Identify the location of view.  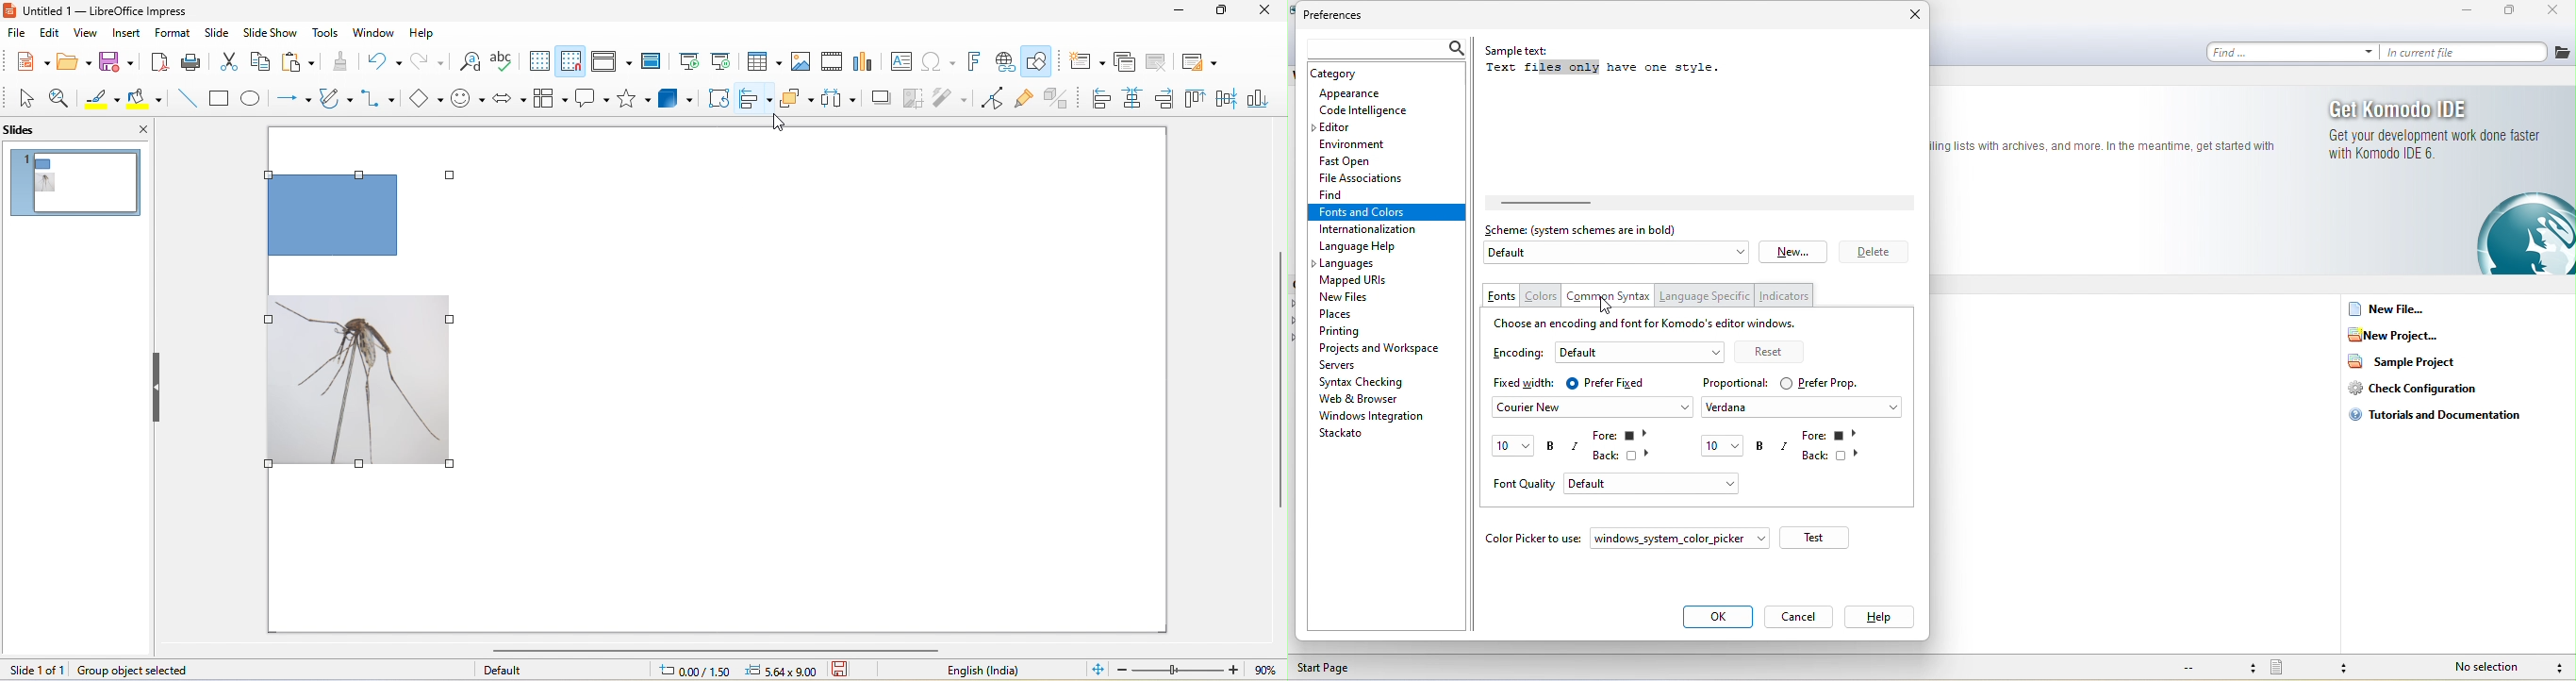
(84, 35).